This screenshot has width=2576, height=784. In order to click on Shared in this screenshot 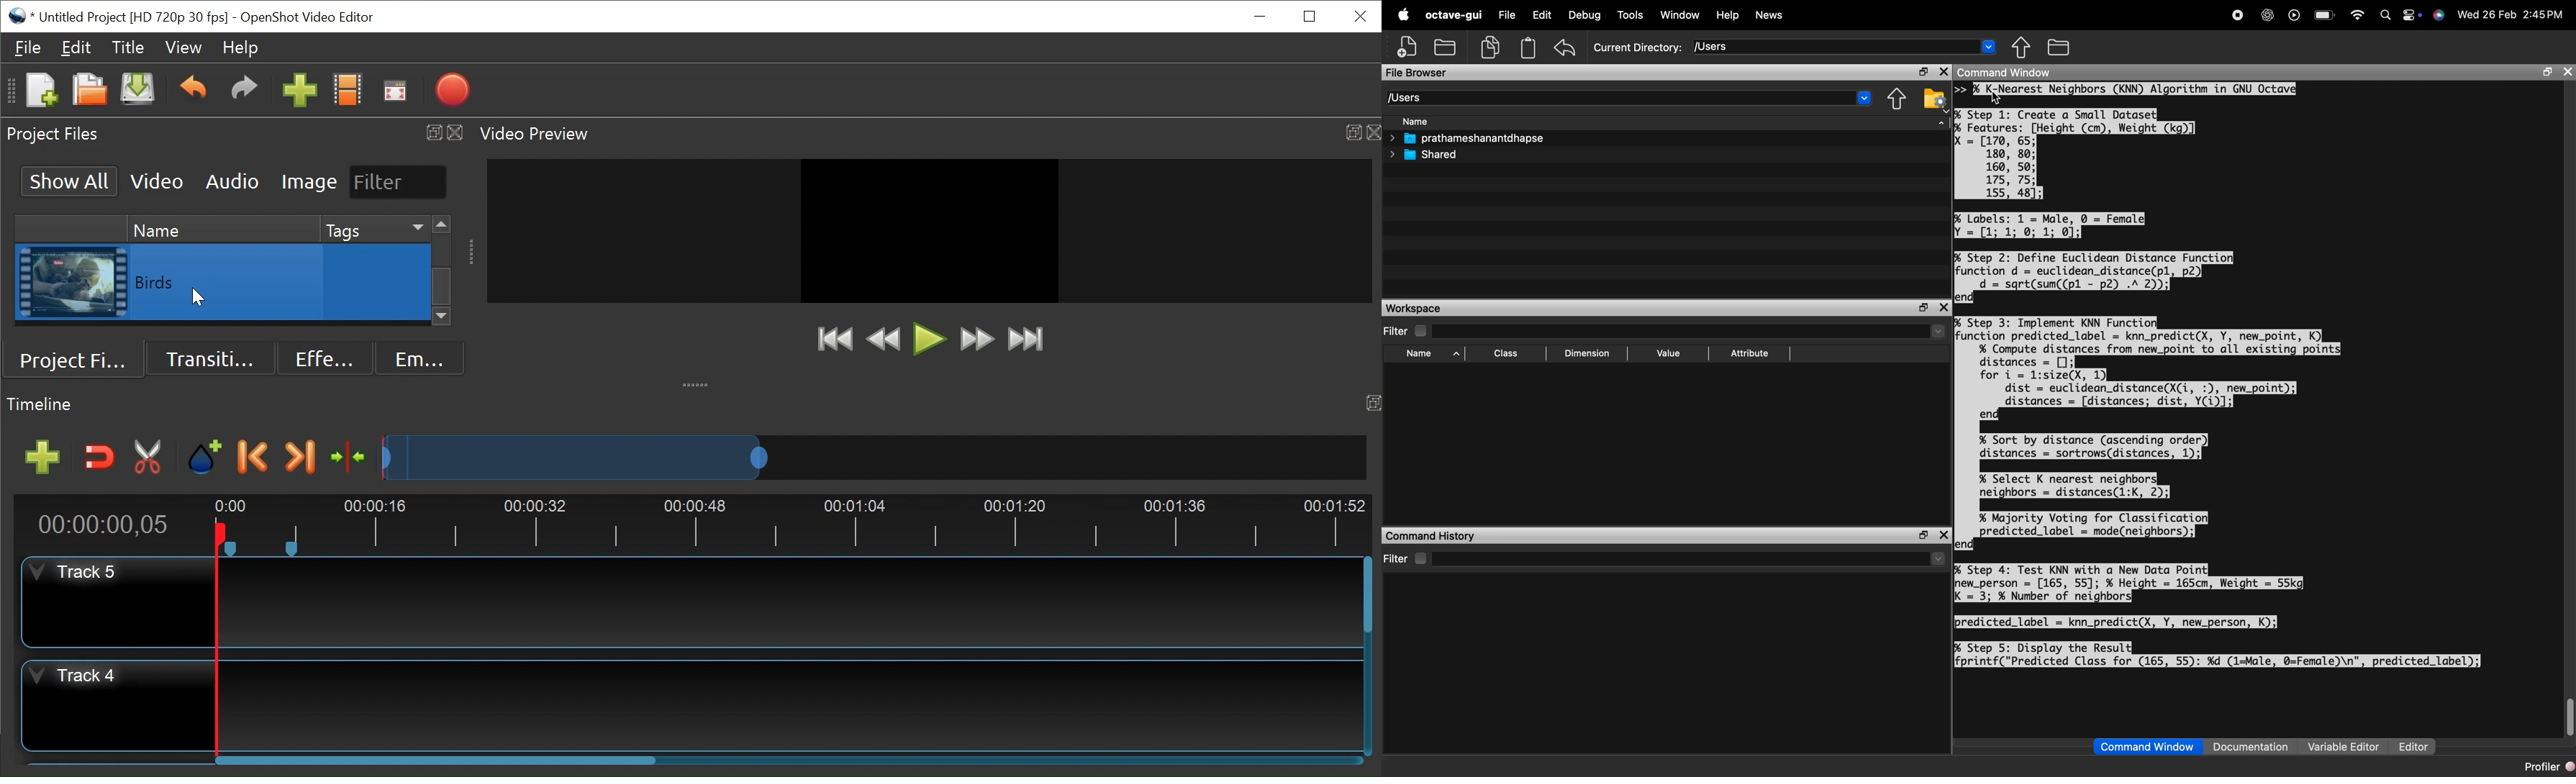, I will do `click(1433, 155)`.